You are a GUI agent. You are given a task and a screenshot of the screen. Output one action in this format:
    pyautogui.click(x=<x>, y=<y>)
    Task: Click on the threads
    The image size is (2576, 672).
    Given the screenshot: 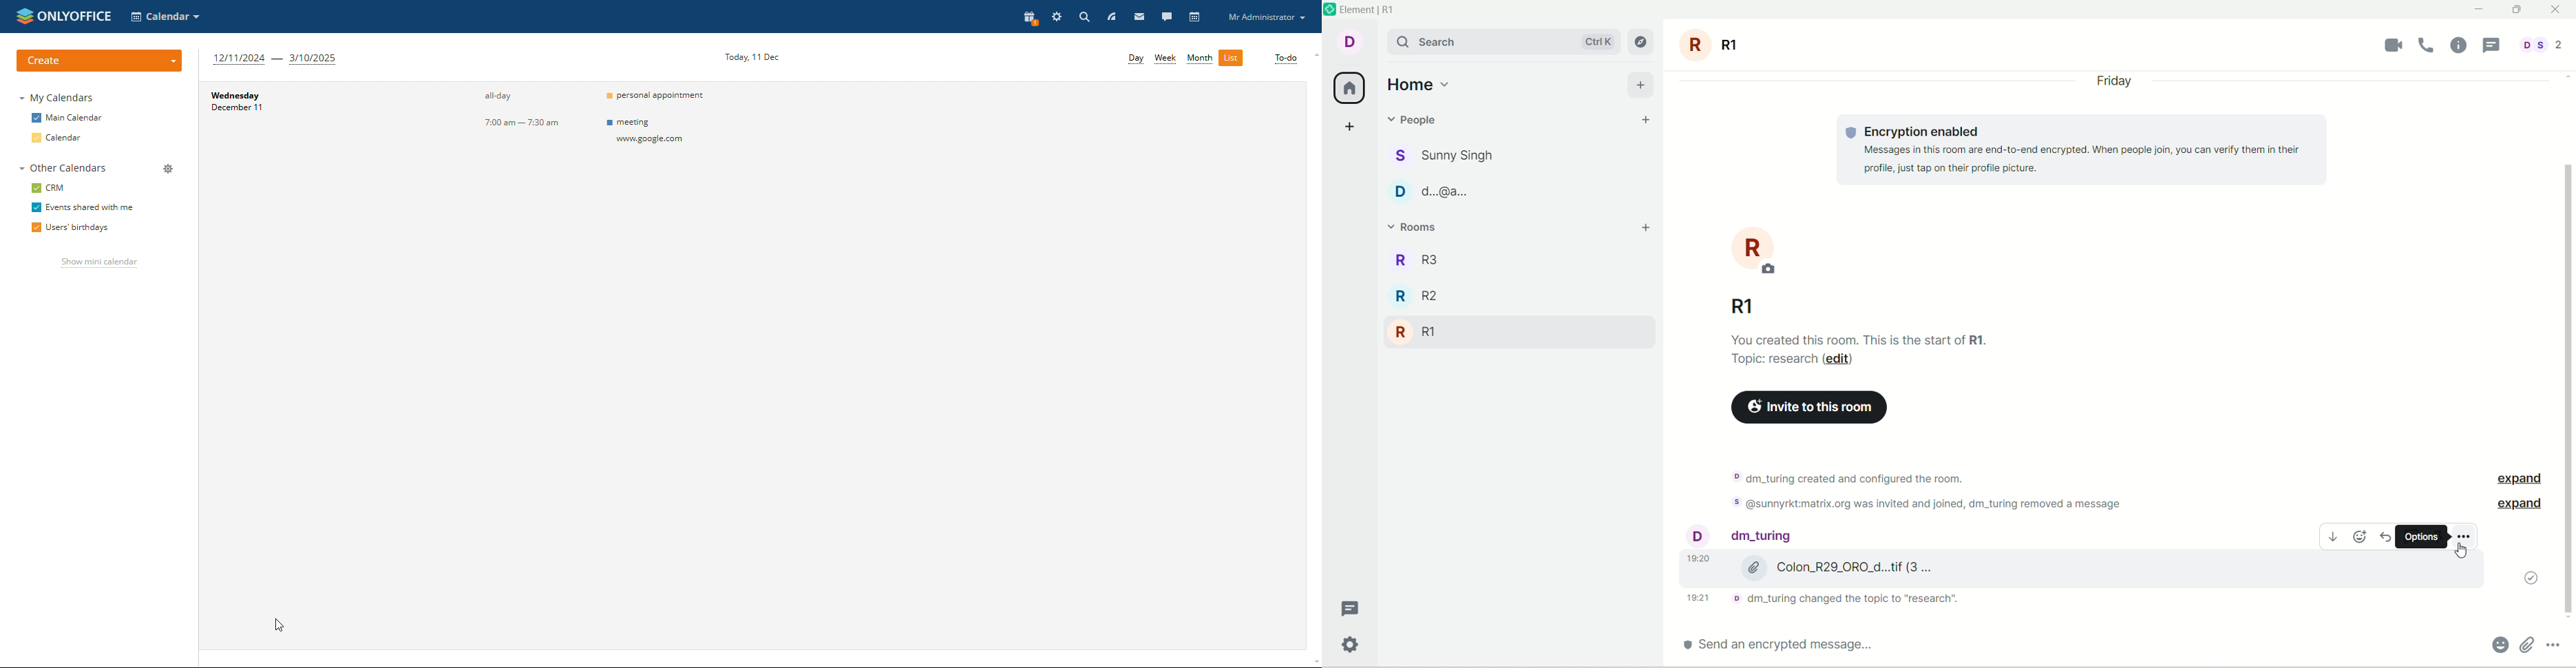 What is the action you would take?
    pyautogui.click(x=2492, y=46)
    